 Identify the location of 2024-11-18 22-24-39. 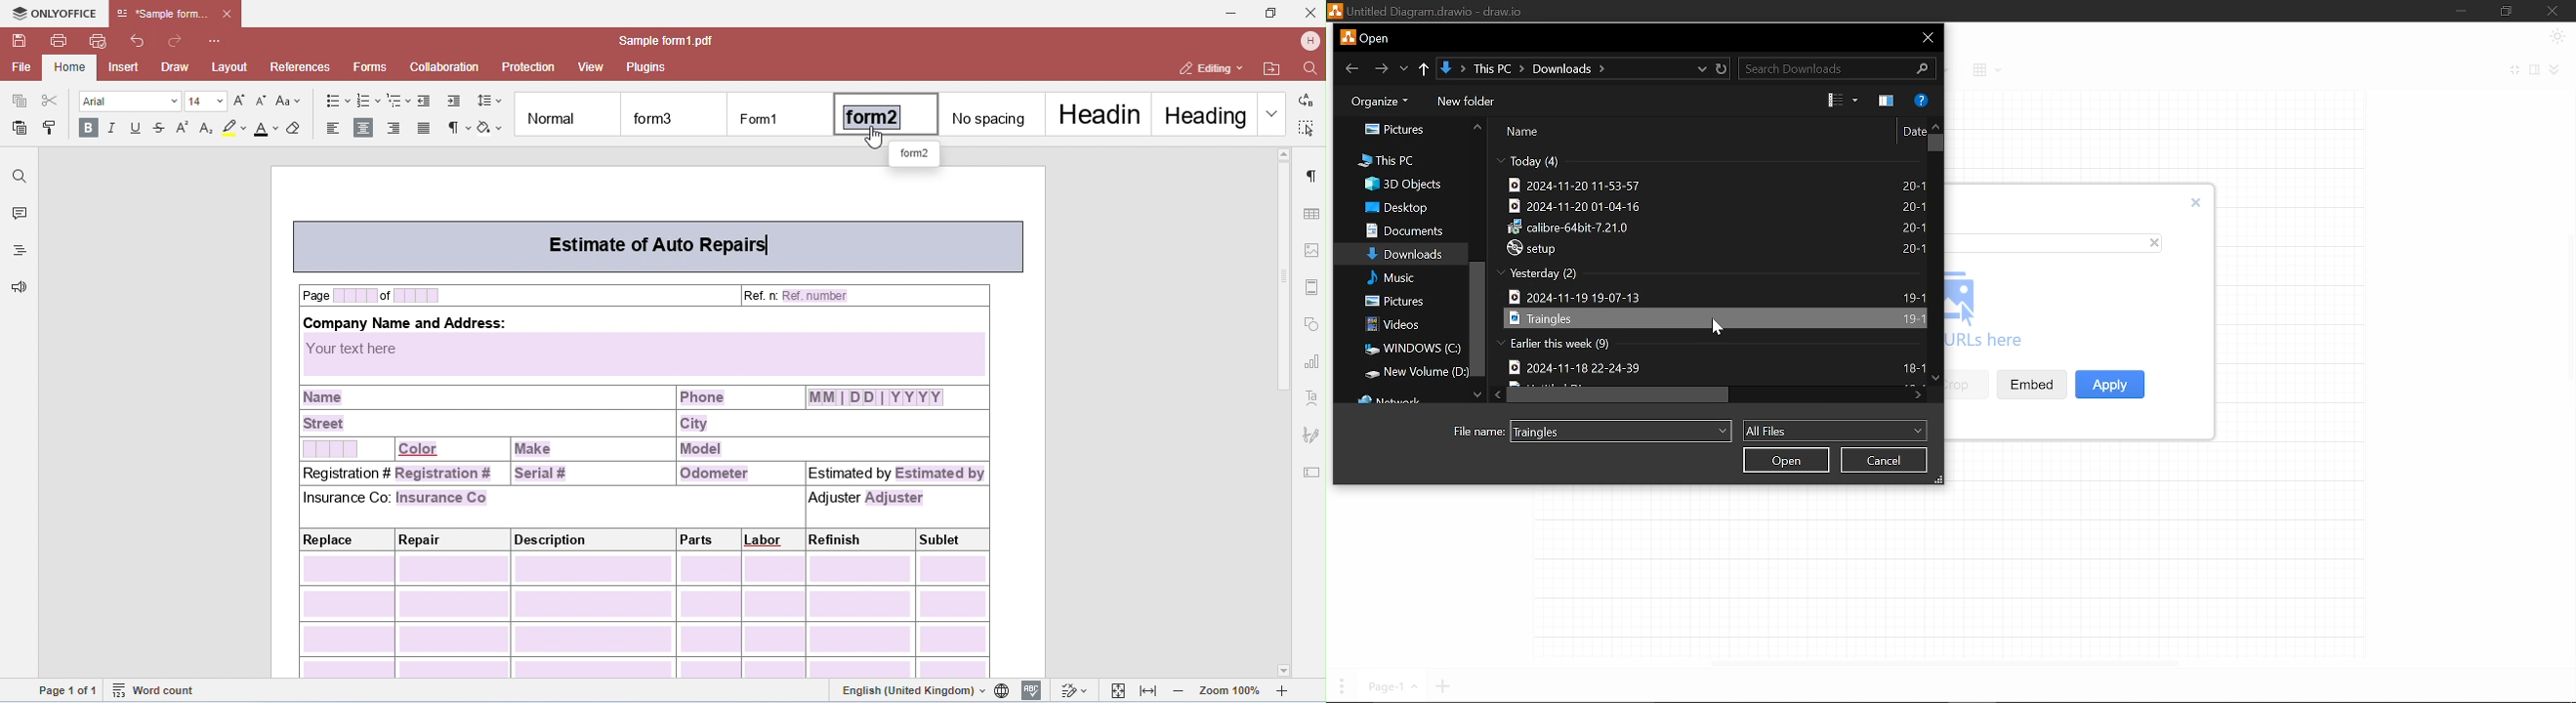
(1580, 367).